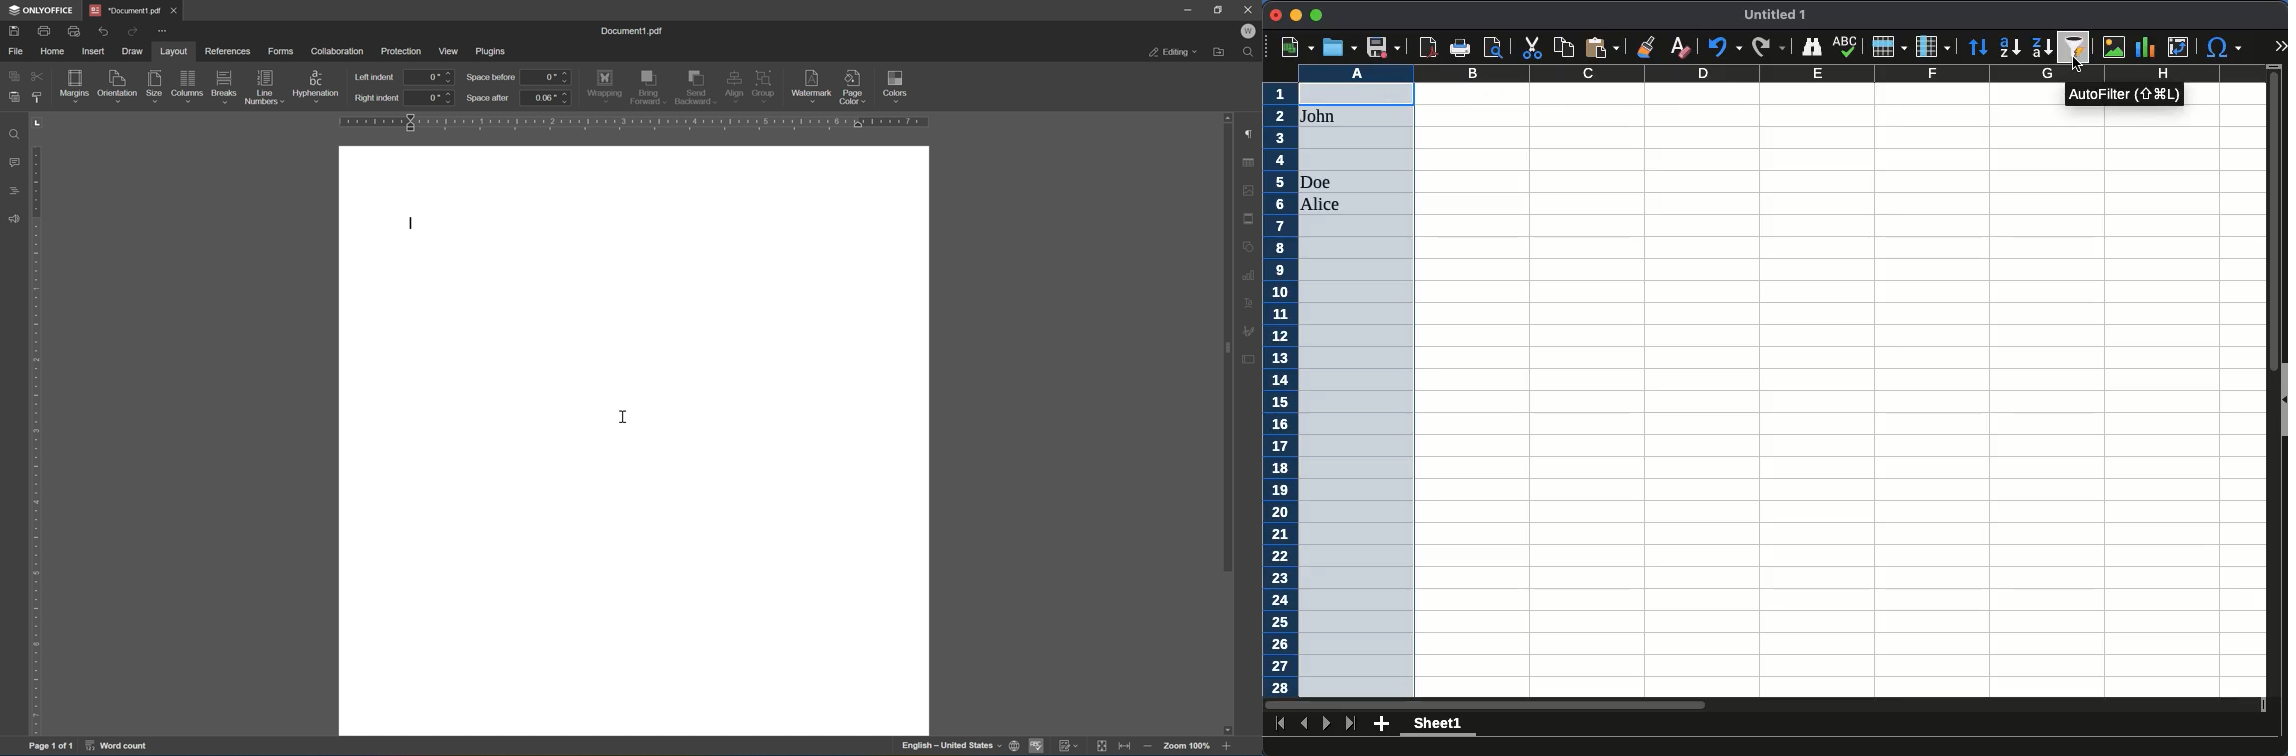  I want to click on paste, so click(1602, 47).